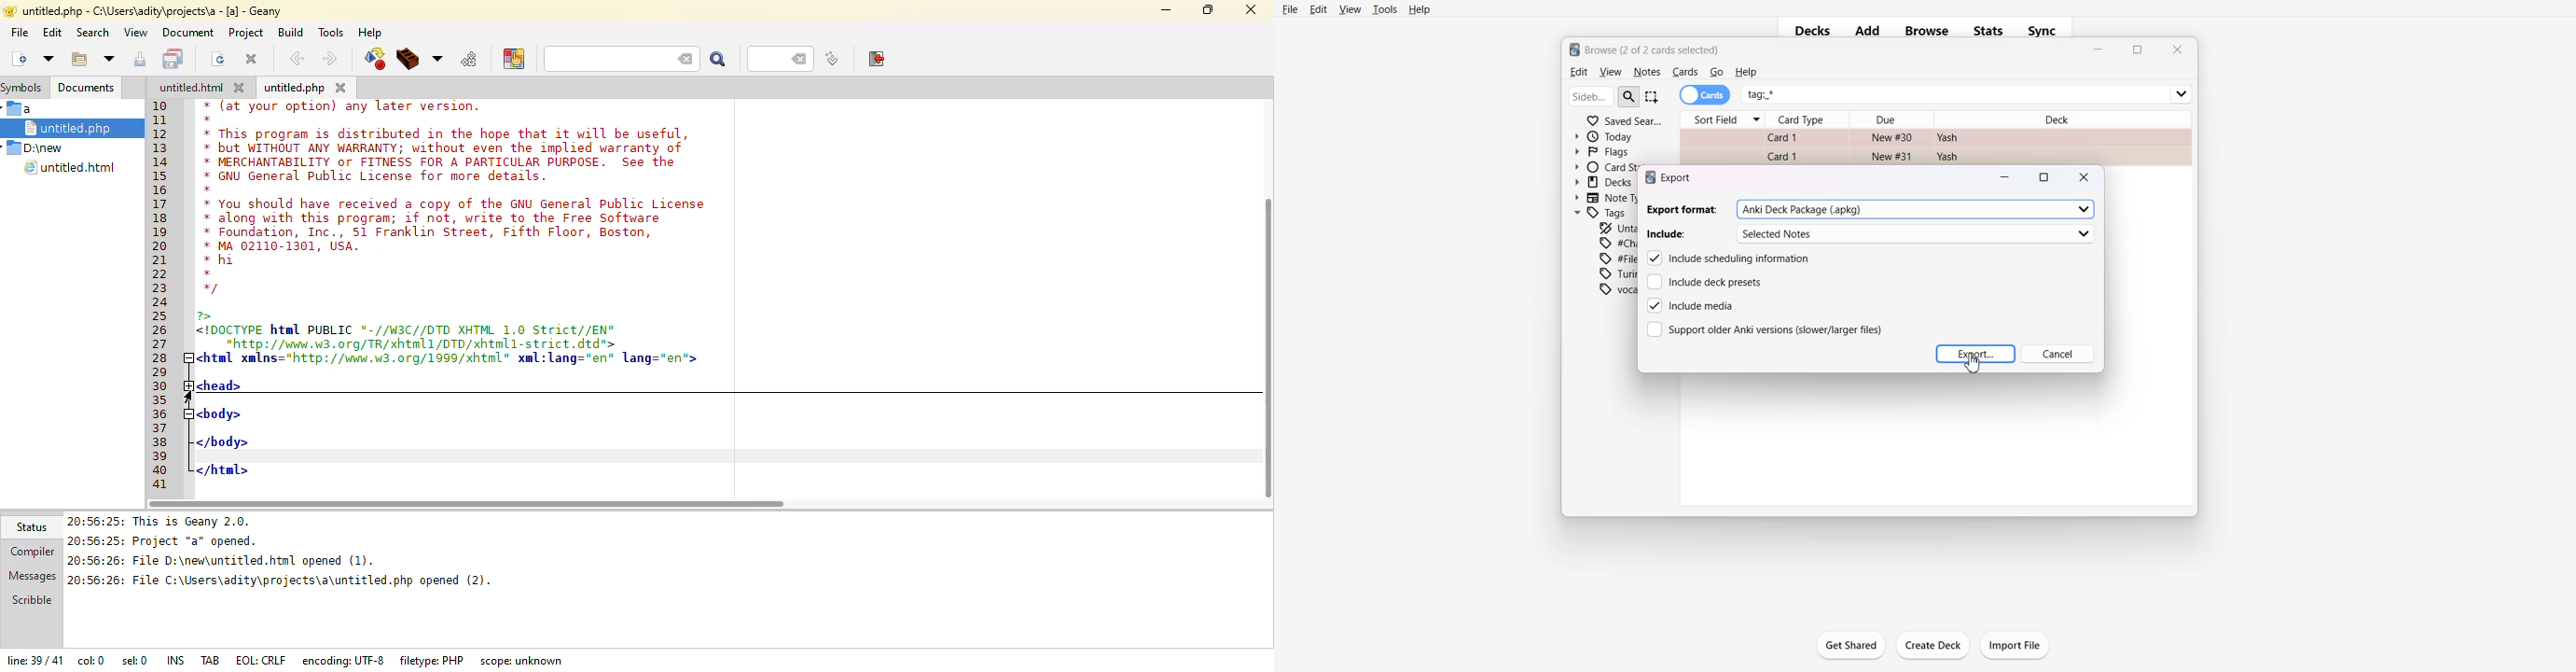 Image resolution: width=2576 pixels, height=672 pixels. Describe the element at coordinates (1968, 89) in the screenshot. I see `tag *` at that location.